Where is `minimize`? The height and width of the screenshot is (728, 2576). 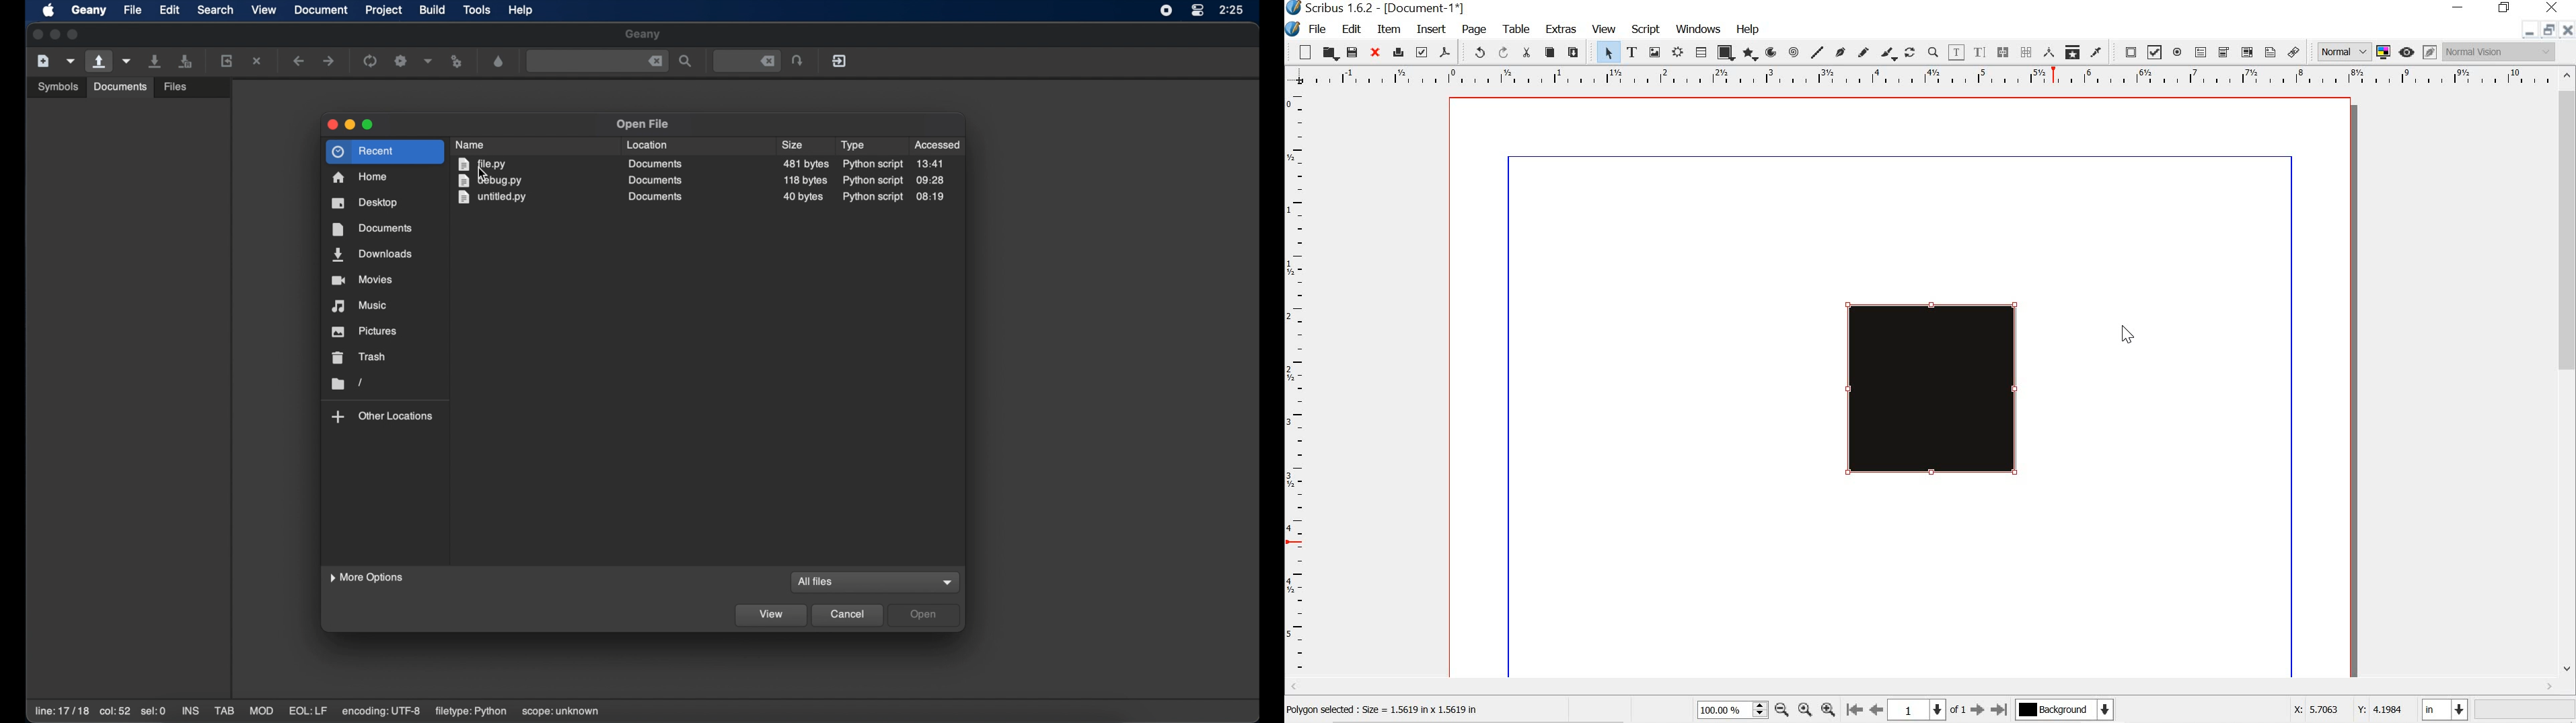
minimize is located at coordinates (54, 35).